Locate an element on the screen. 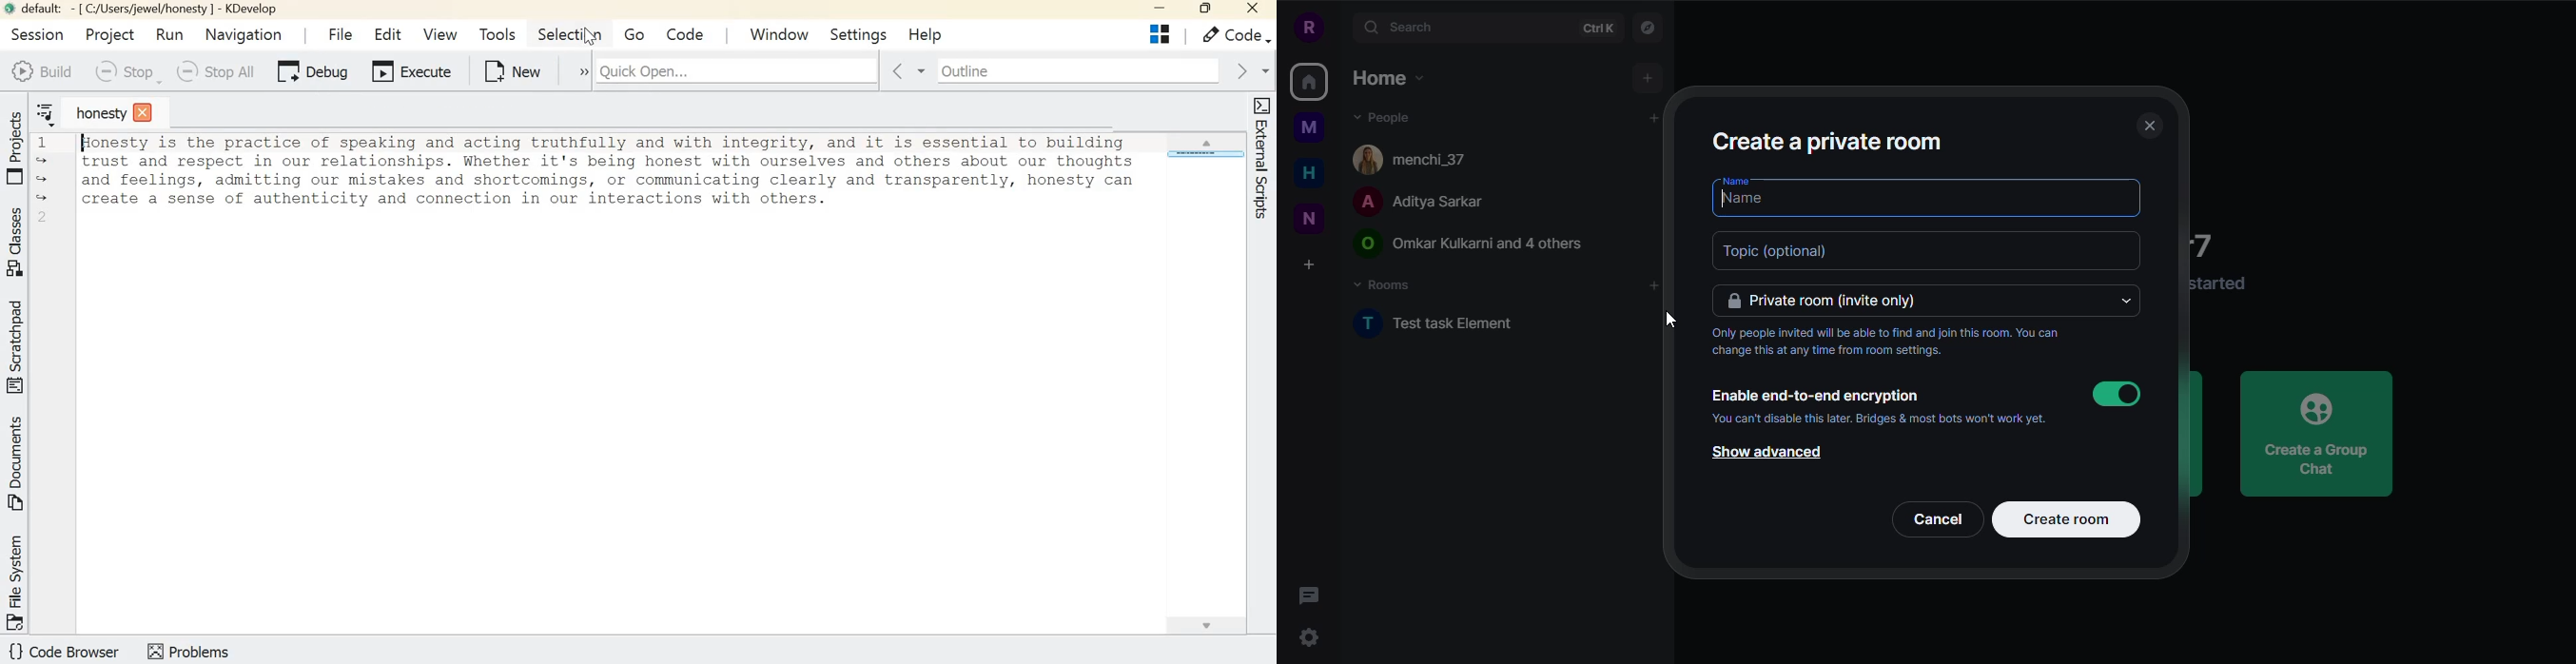 This screenshot has width=2576, height=672. type name is located at coordinates (1773, 200).